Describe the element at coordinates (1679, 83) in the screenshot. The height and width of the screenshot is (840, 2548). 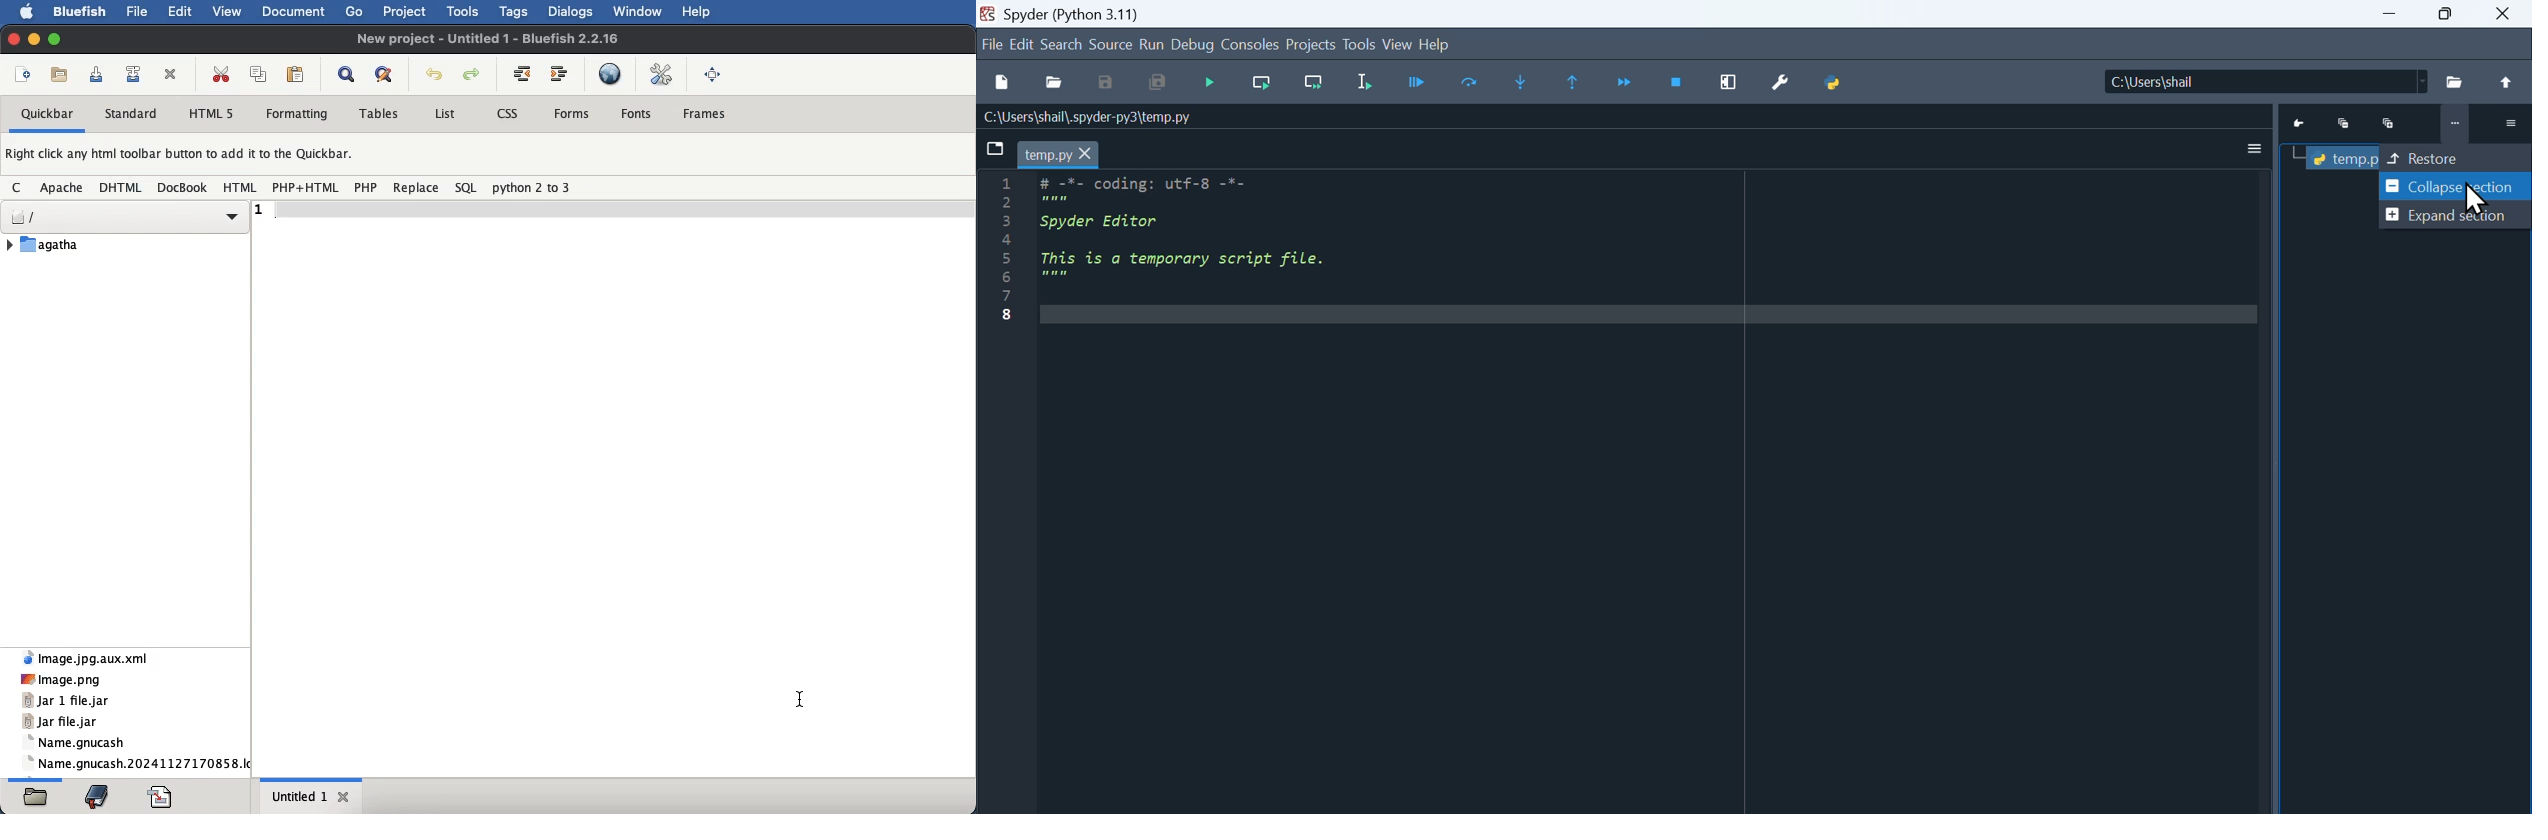
I see `Stop debugging` at that location.